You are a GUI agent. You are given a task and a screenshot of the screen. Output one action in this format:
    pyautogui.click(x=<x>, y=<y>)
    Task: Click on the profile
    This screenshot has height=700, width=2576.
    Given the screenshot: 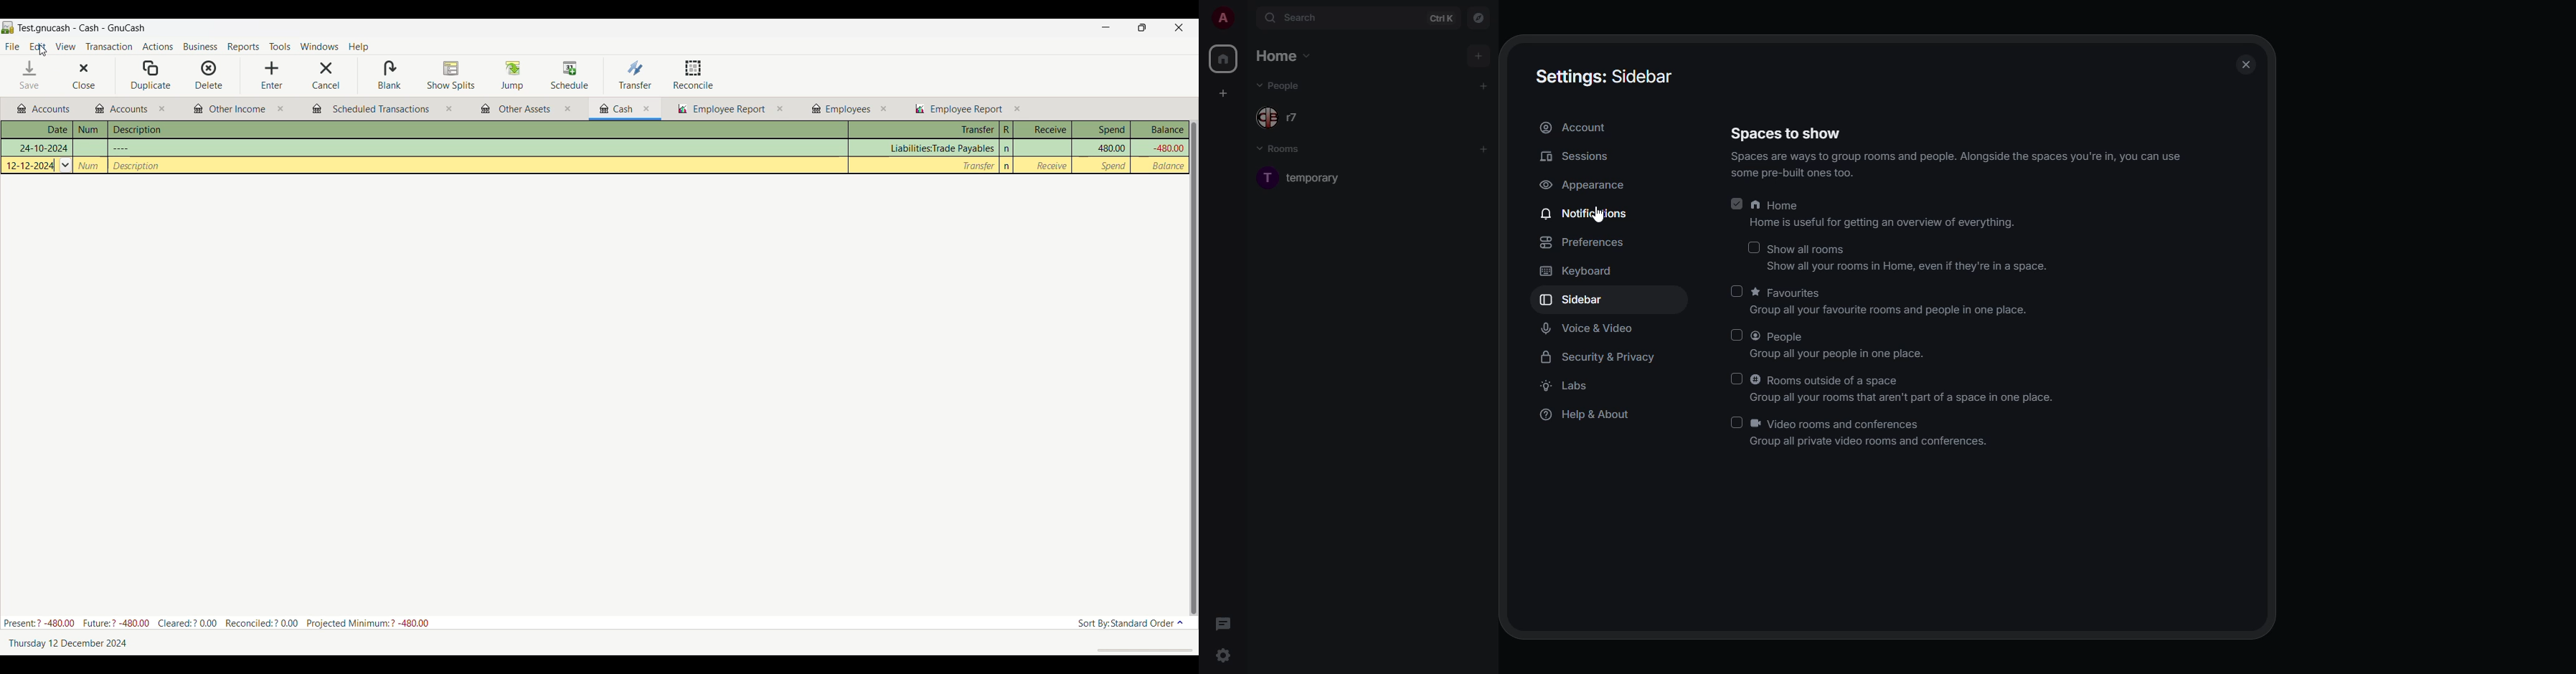 What is the action you would take?
    pyautogui.click(x=1222, y=17)
    